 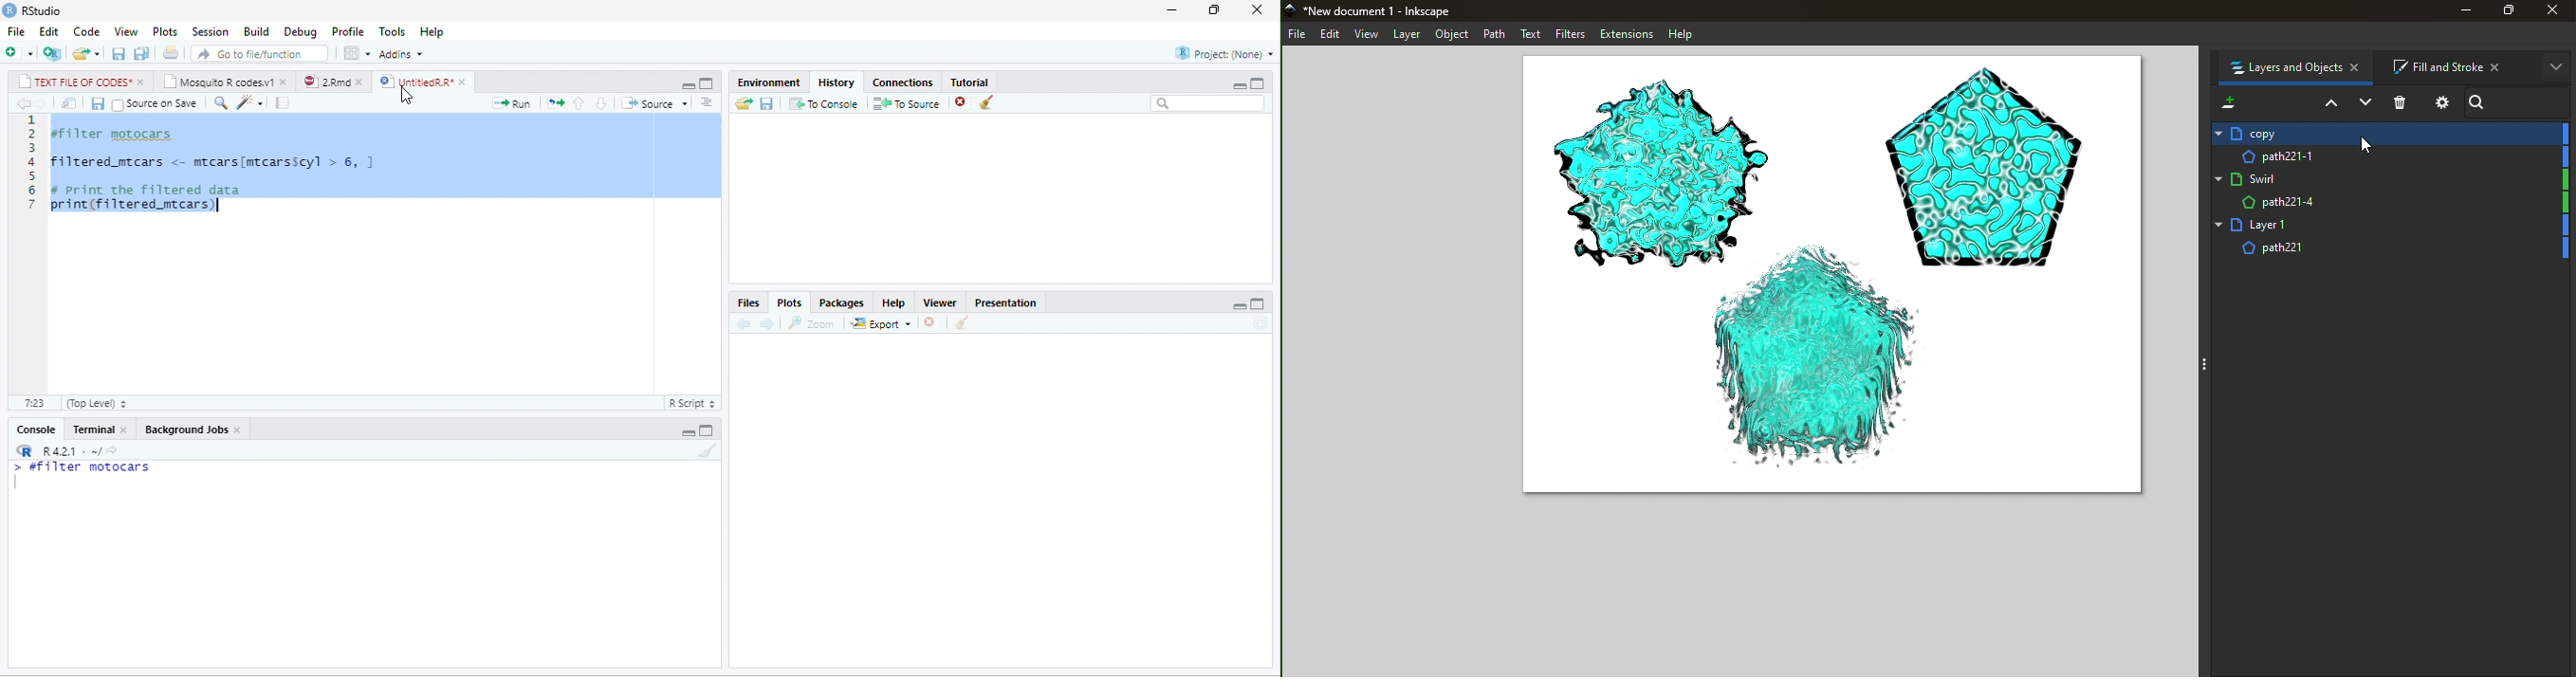 I want to click on maximize, so click(x=1259, y=304).